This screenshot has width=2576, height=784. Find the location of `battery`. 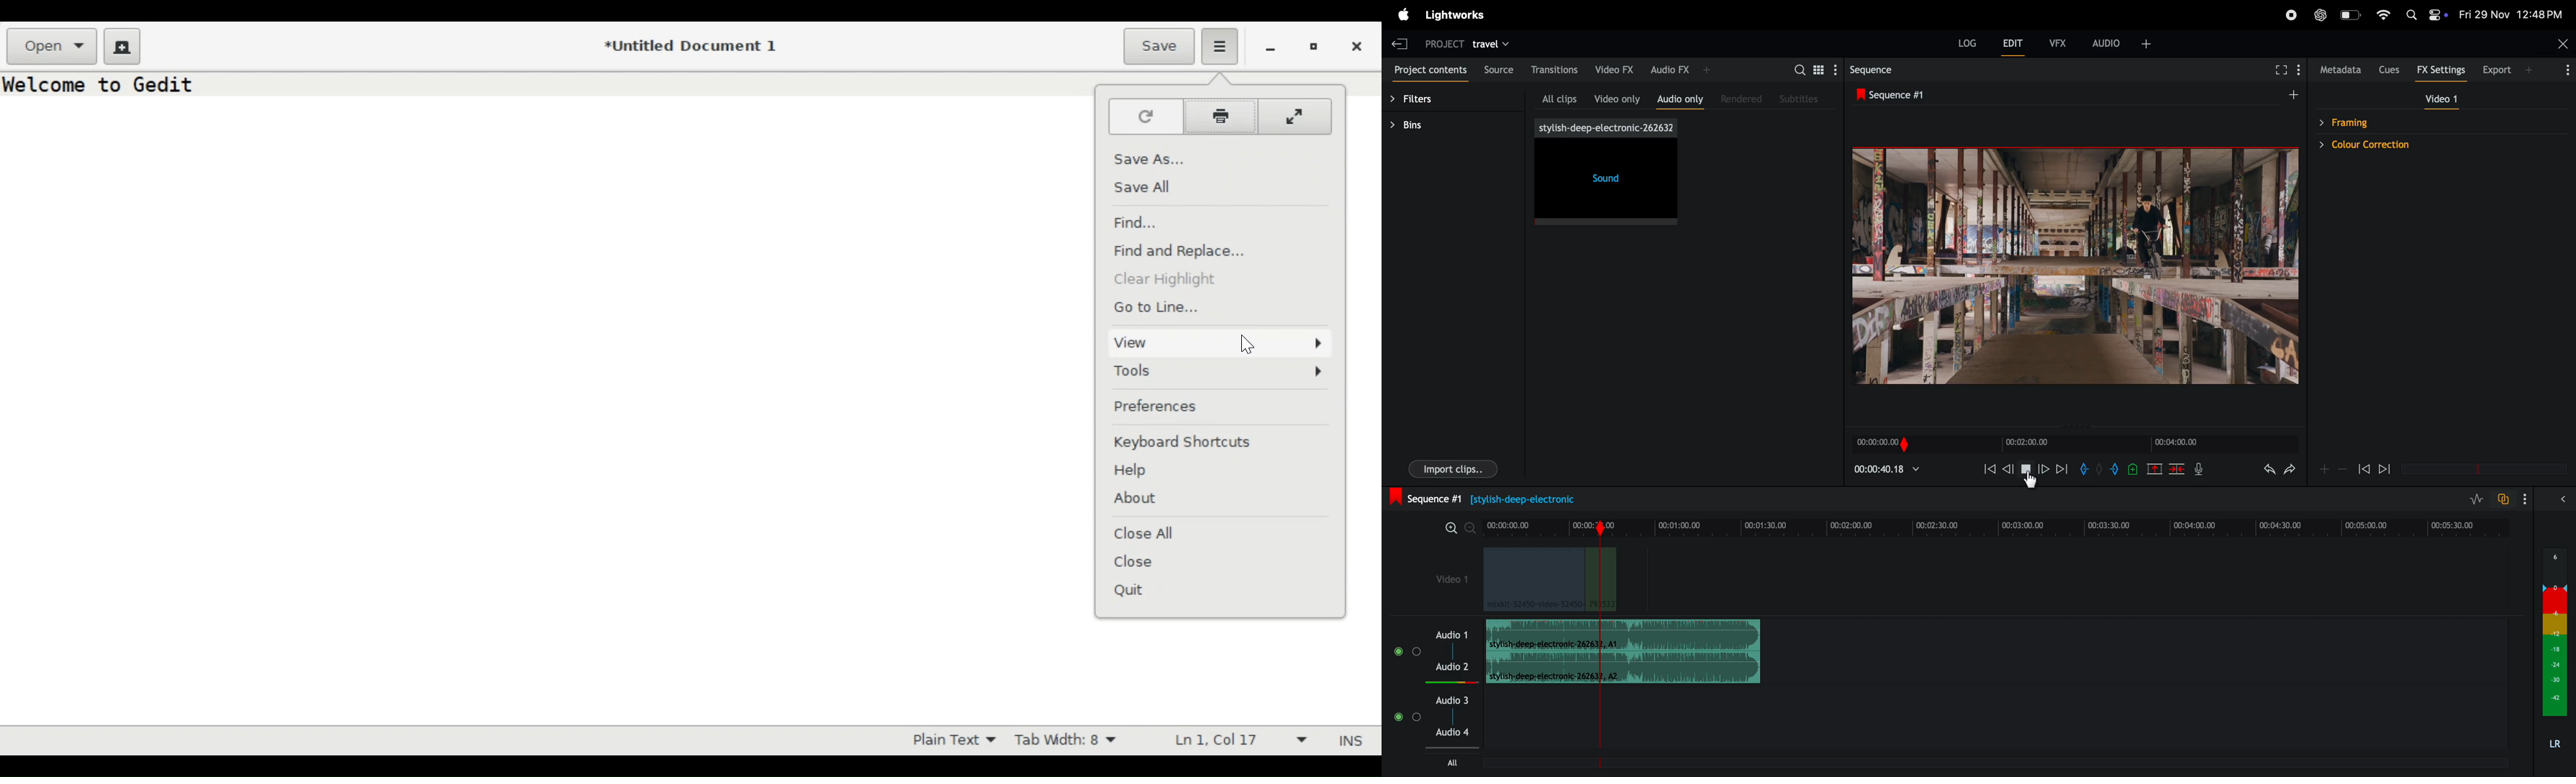

battery is located at coordinates (2350, 15).